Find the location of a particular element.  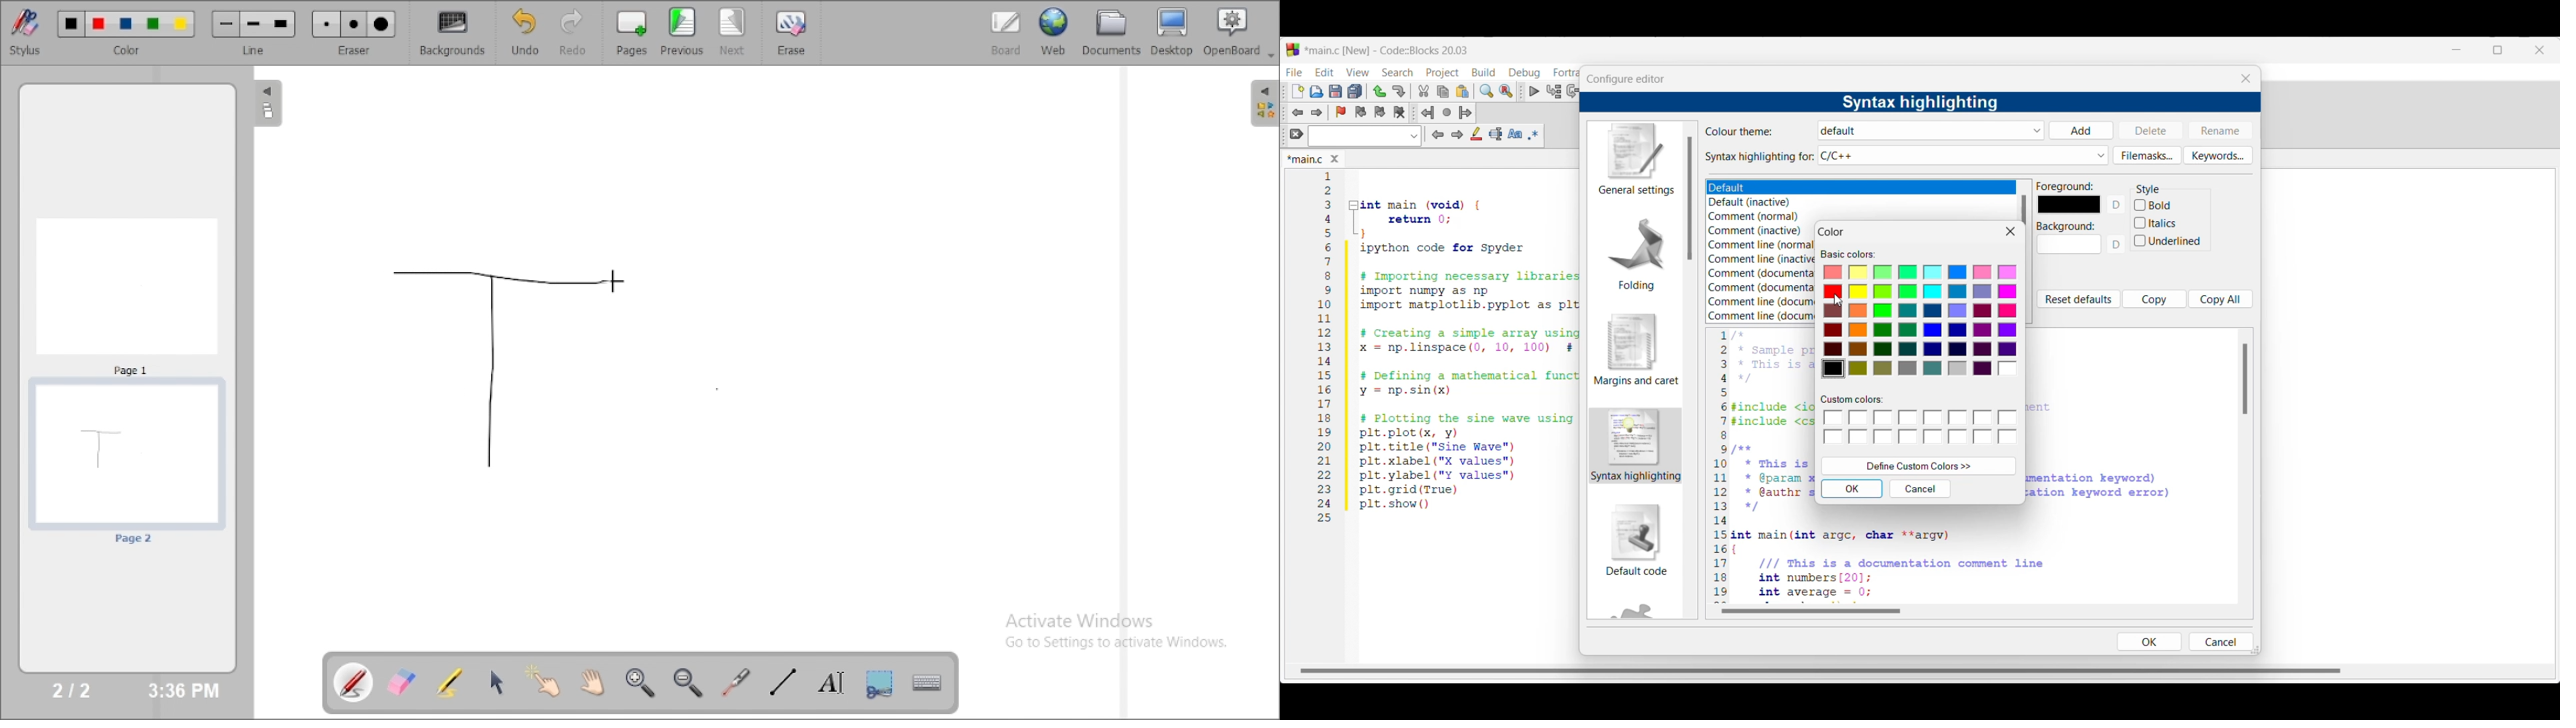

Replace is located at coordinates (1506, 91).